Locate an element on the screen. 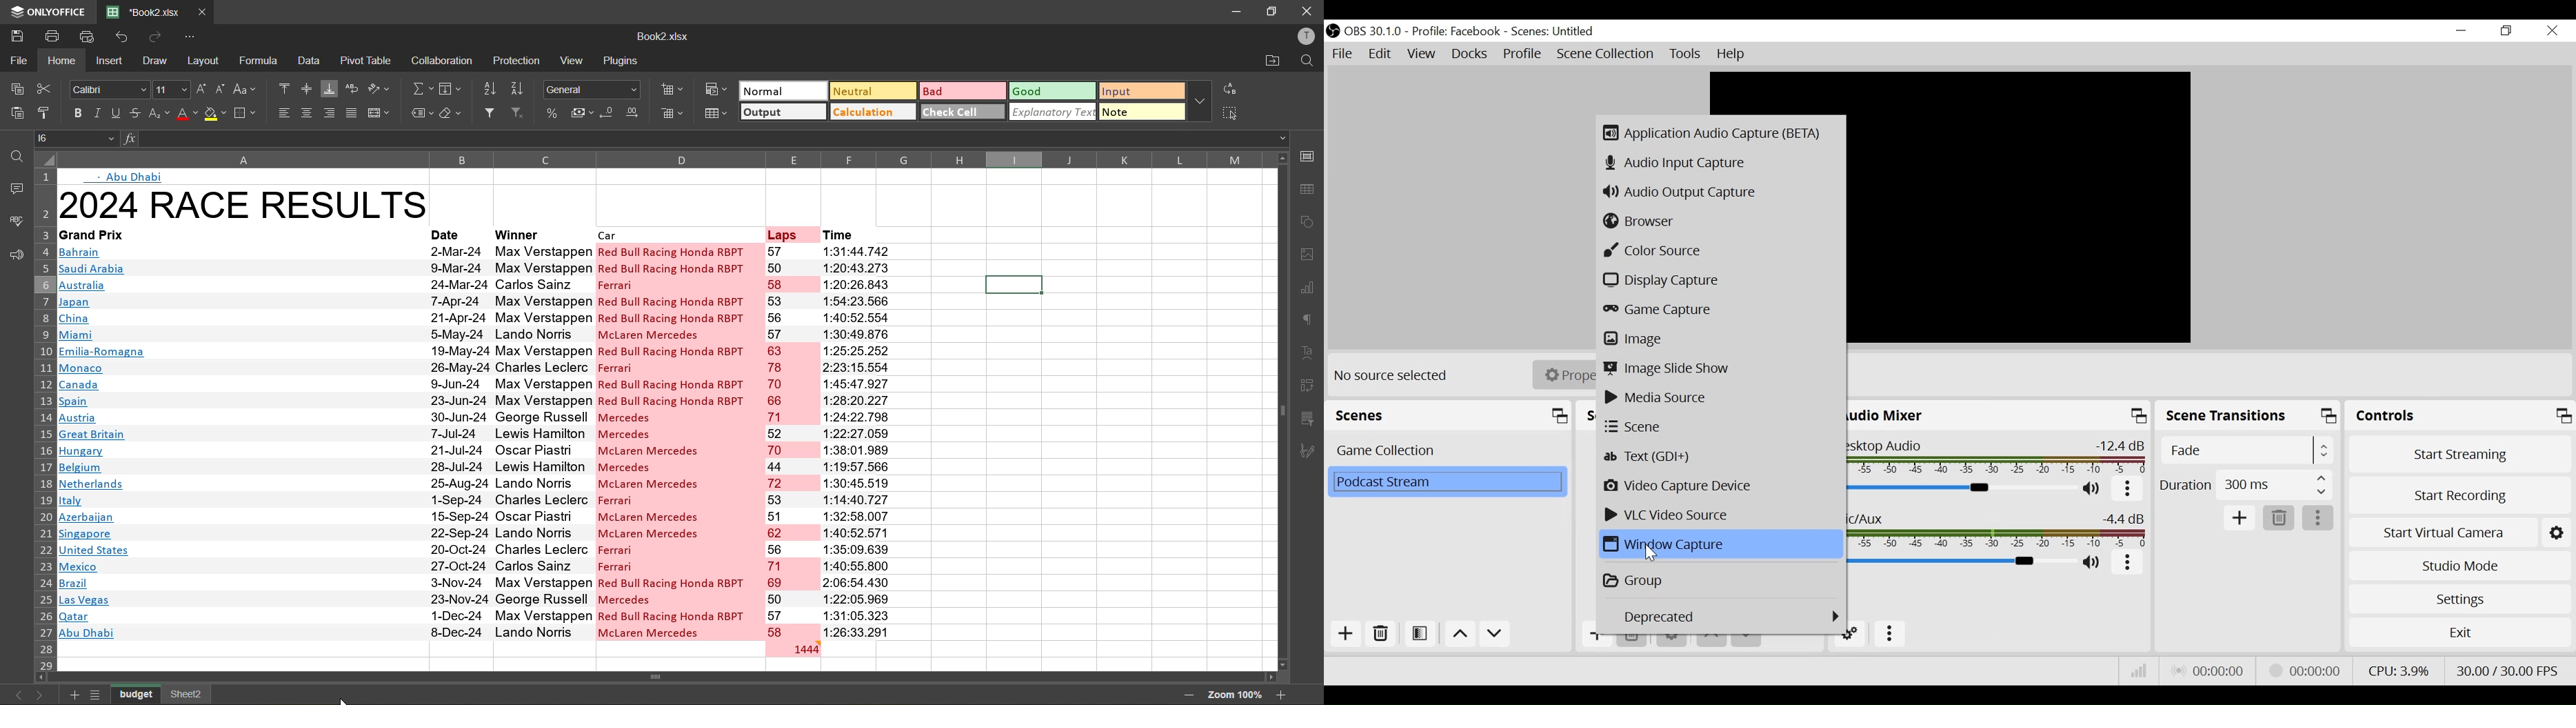 The width and height of the screenshot is (2576, 728). Scene Transitions Panel is located at coordinates (2248, 415).